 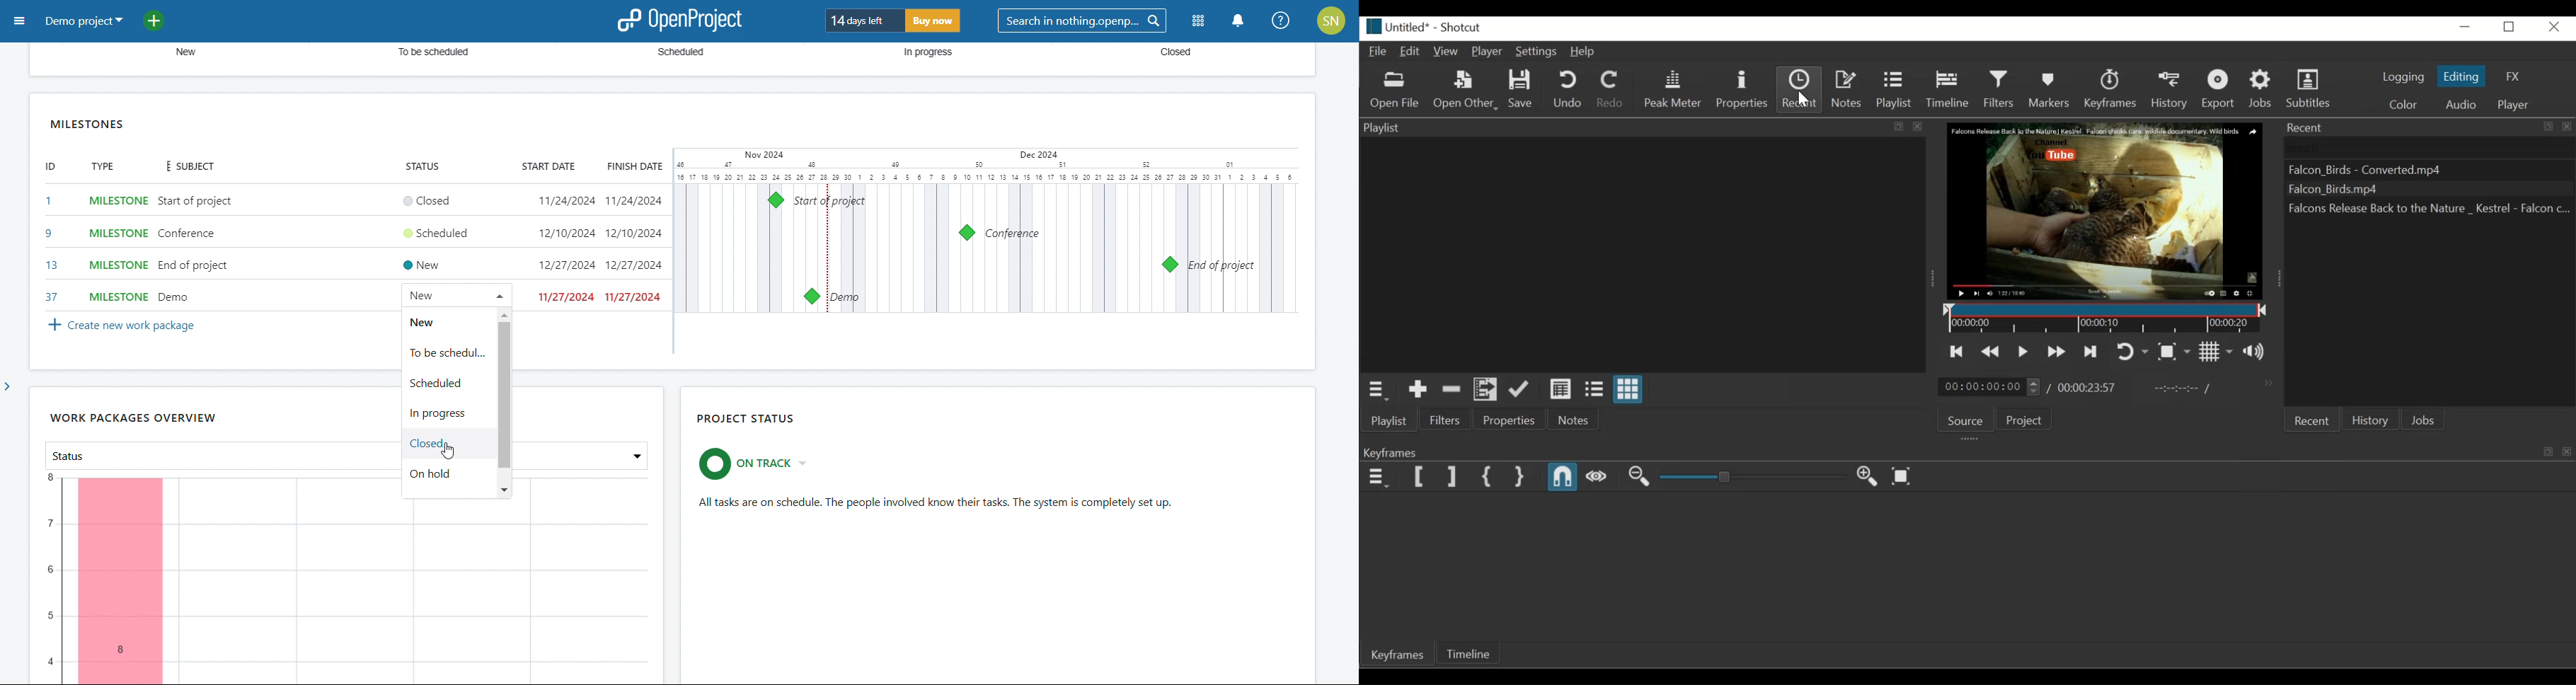 What do you see at coordinates (1640, 256) in the screenshot?
I see `Clip thumbnail` at bounding box center [1640, 256].